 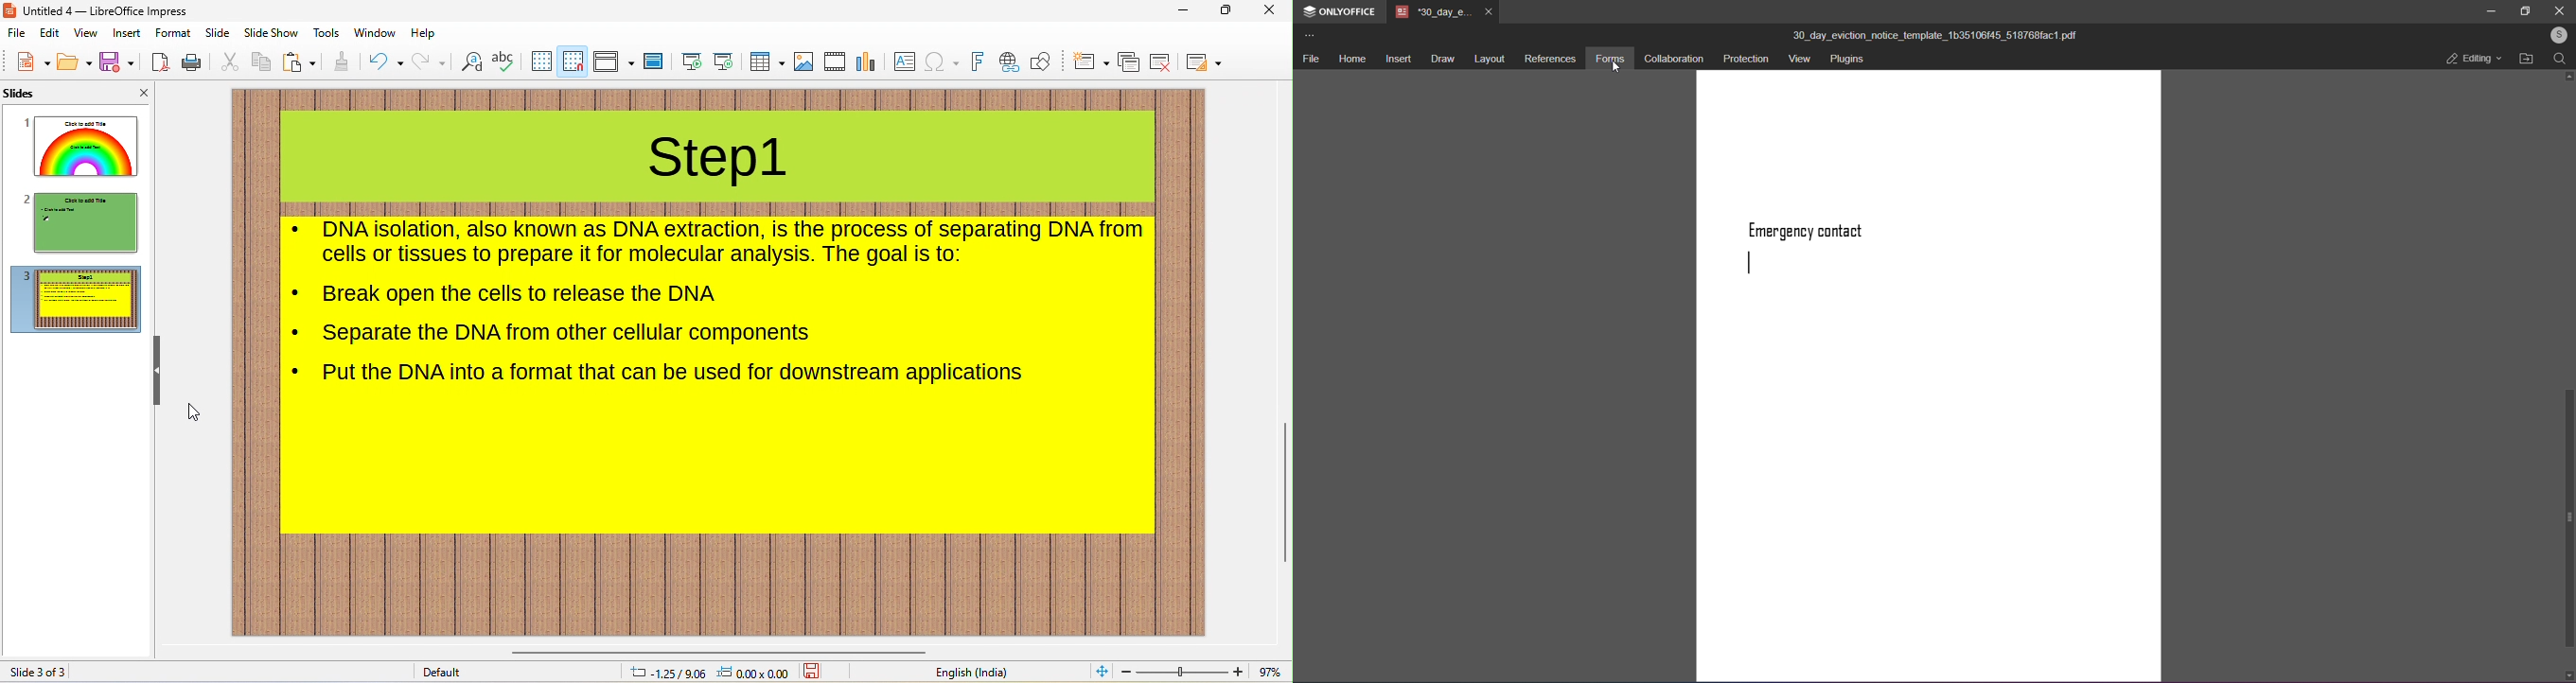 What do you see at coordinates (2567, 76) in the screenshot?
I see `up` at bounding box center [2567, 76].